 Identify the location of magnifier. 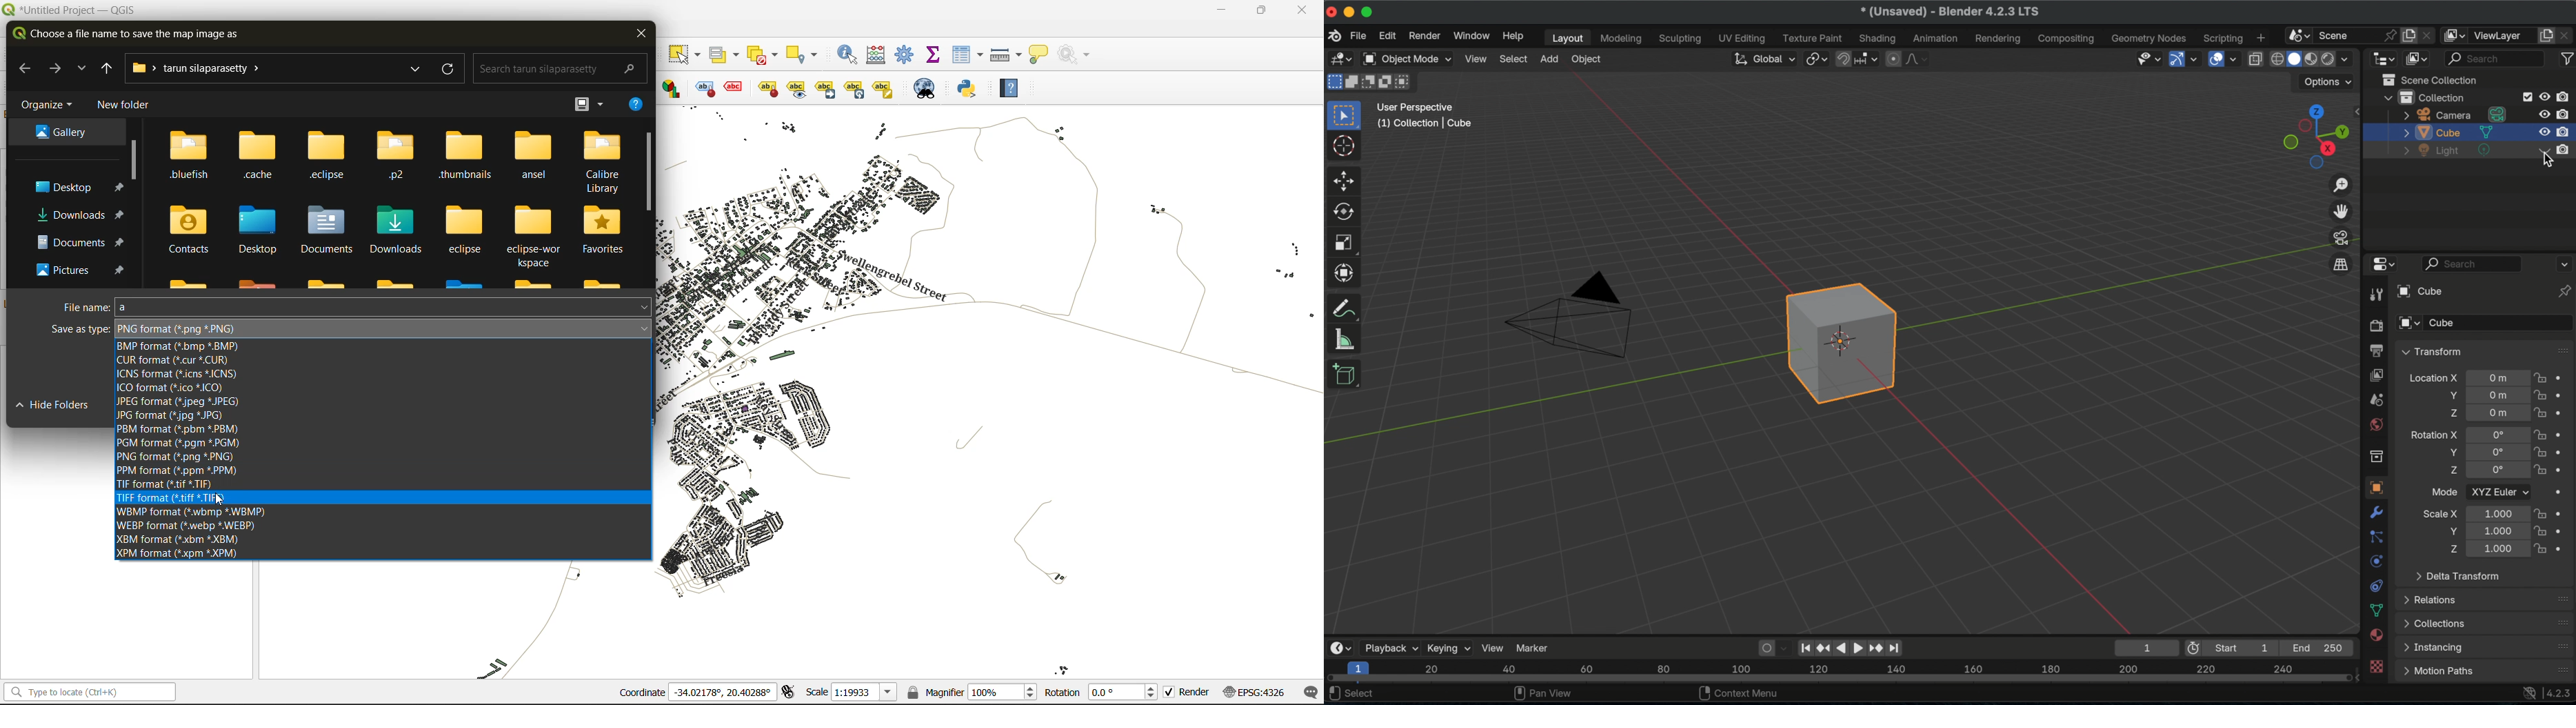
(972, 691).